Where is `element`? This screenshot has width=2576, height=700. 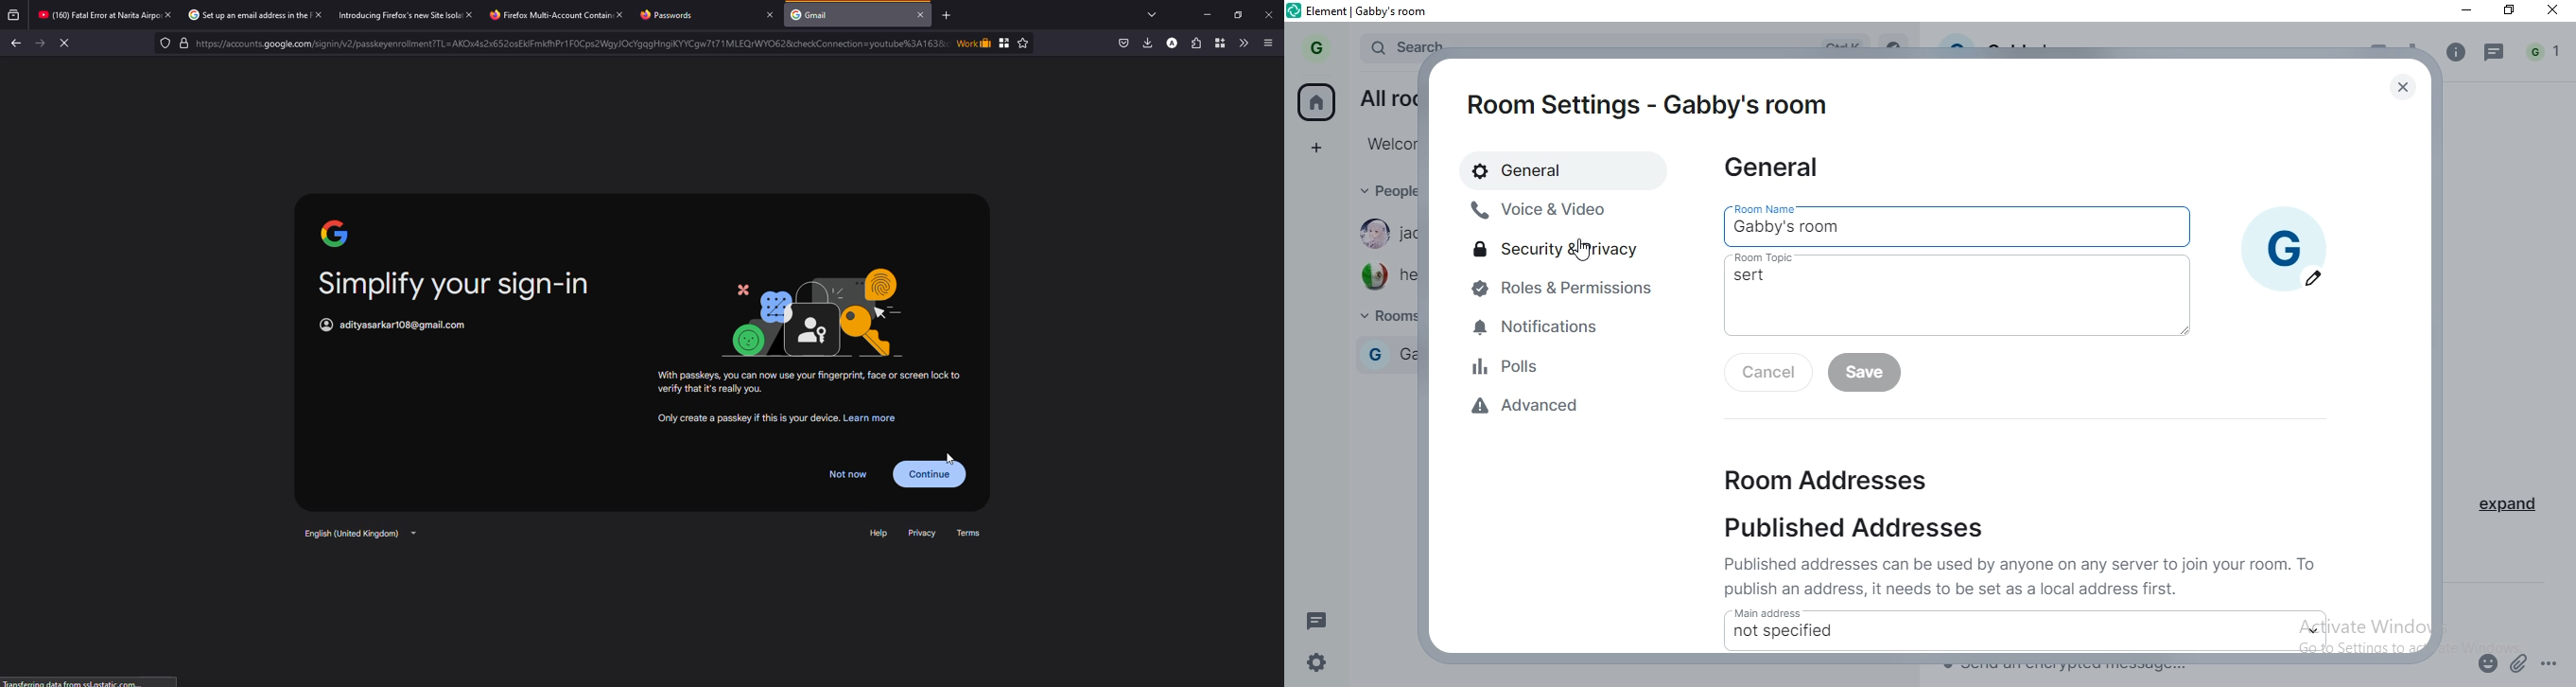 element is located at coordinates (1369, 12).